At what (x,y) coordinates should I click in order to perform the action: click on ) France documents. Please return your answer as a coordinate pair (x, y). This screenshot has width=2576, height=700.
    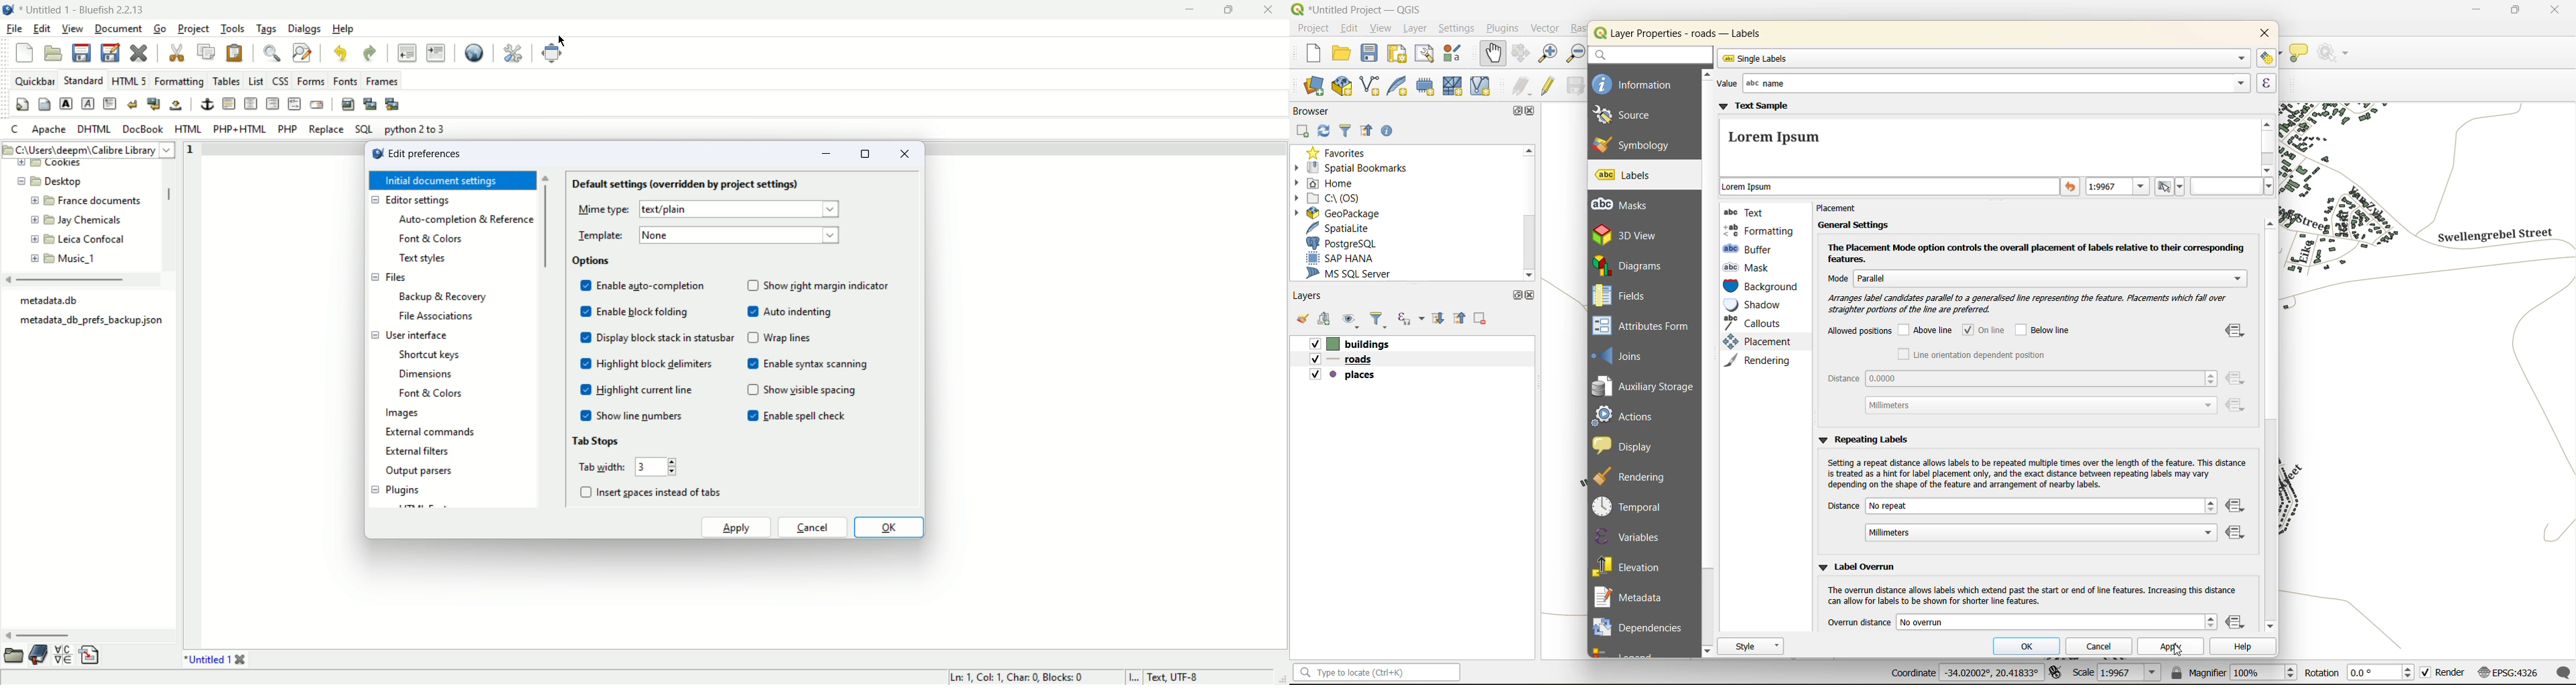
    Looking at the image, I should click on (100, 201).